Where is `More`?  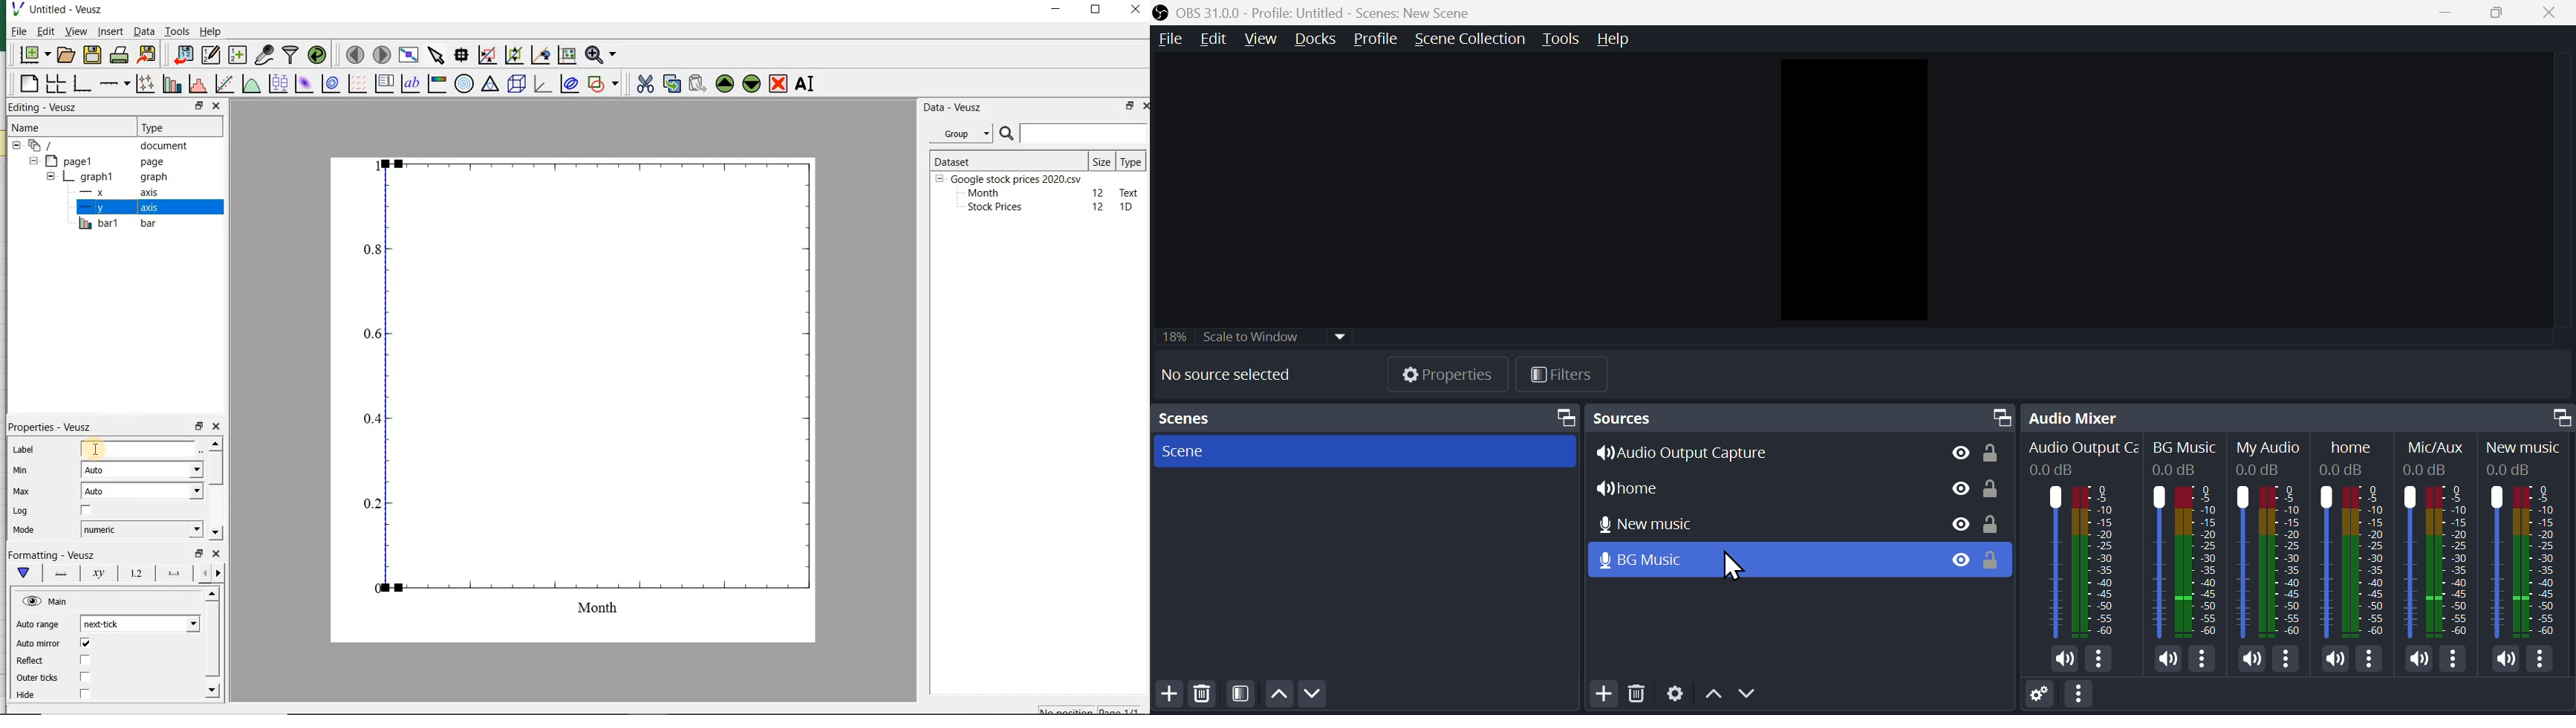 More is located at coordinates (2371, 660).